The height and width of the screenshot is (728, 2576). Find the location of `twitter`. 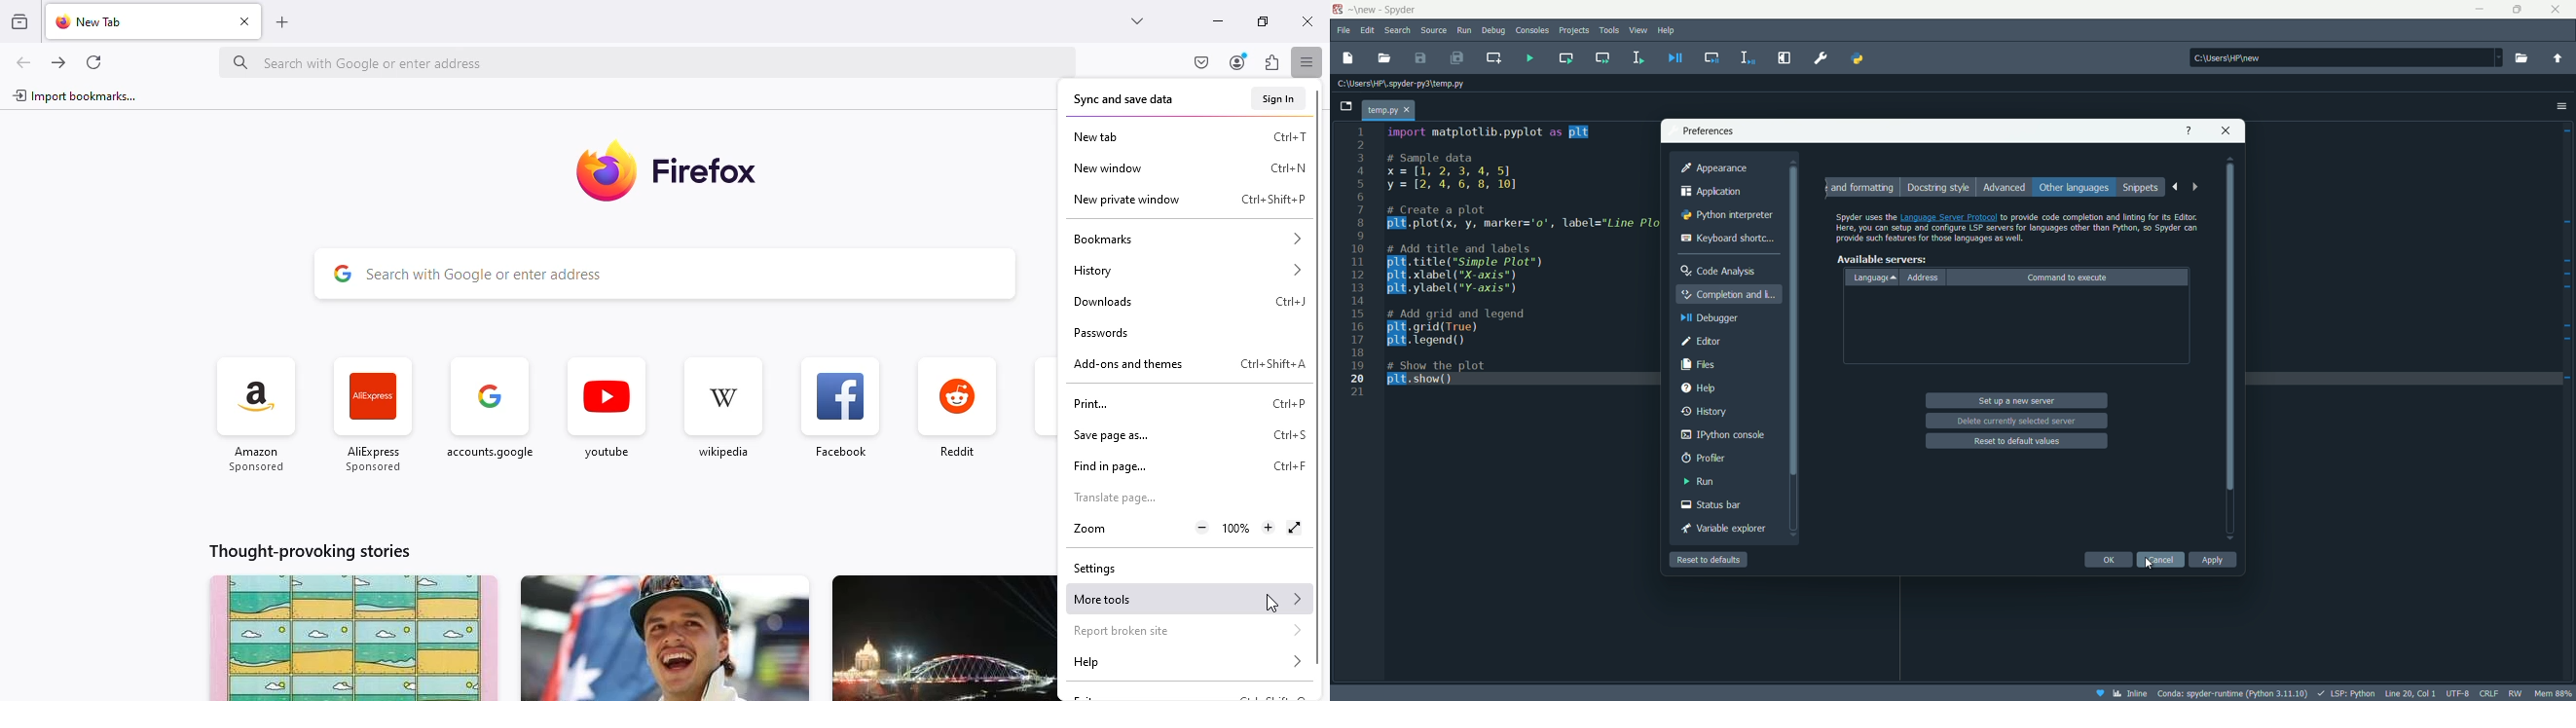

twitter is located at coordinates (1043, 412).